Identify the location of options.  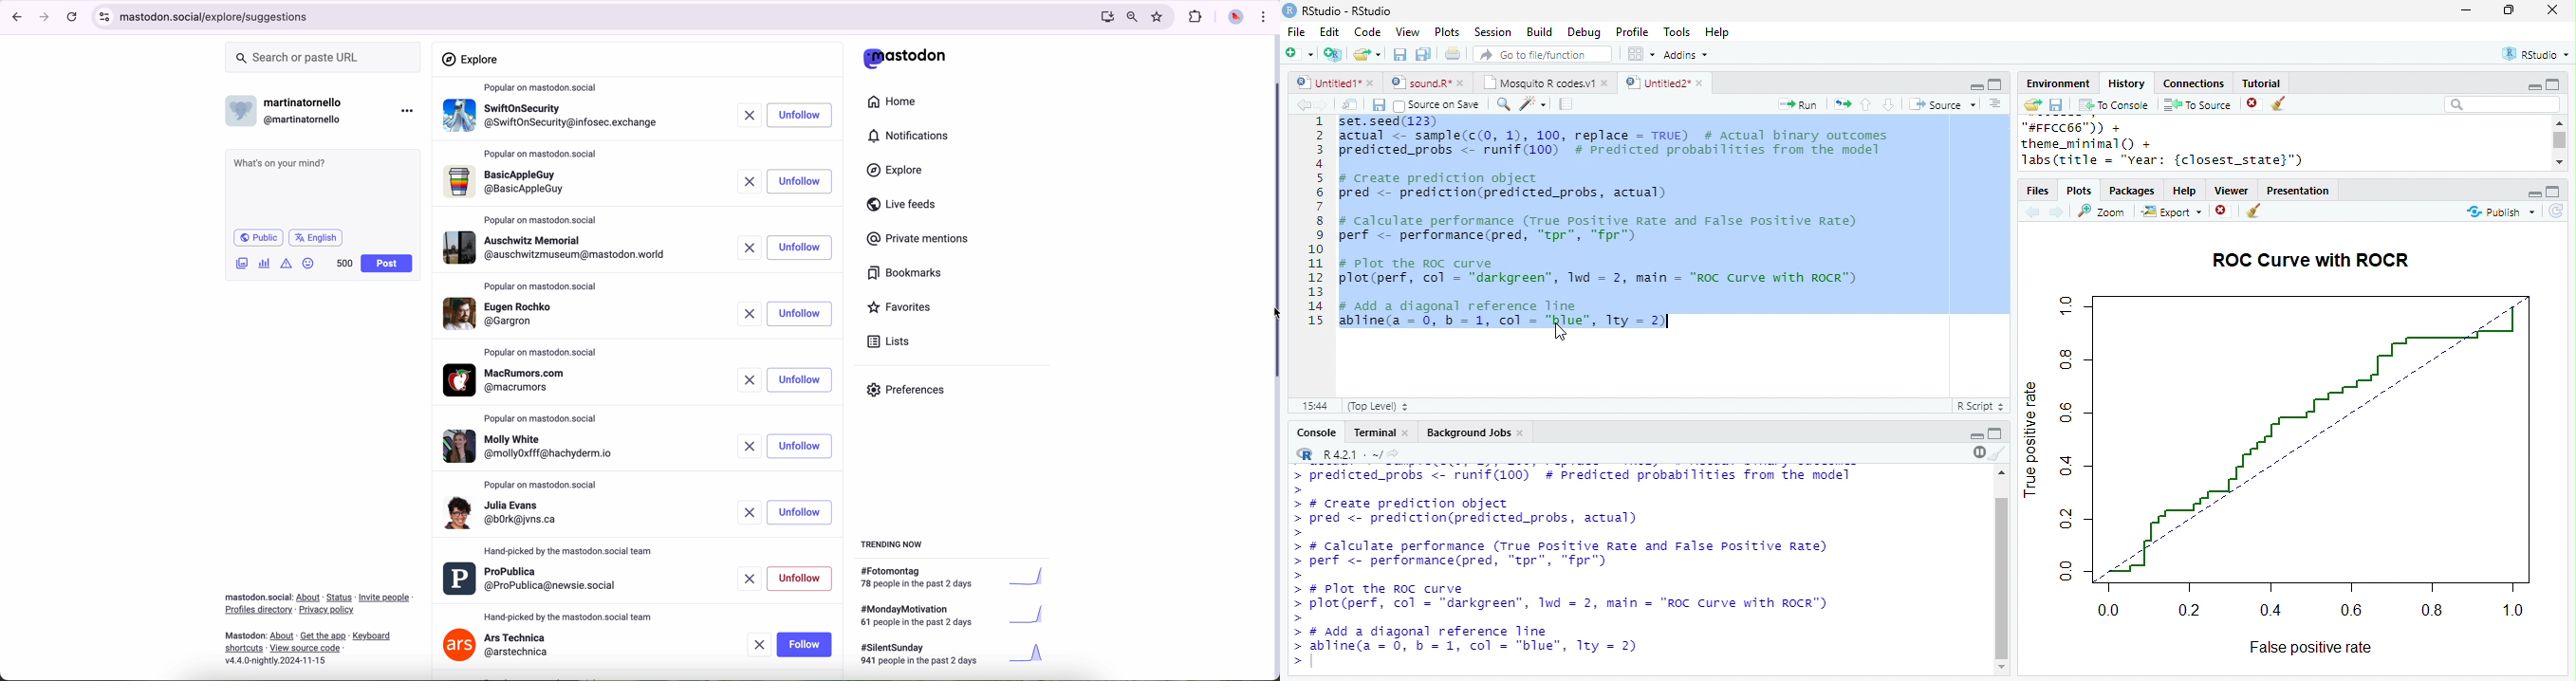
(1995, 103).